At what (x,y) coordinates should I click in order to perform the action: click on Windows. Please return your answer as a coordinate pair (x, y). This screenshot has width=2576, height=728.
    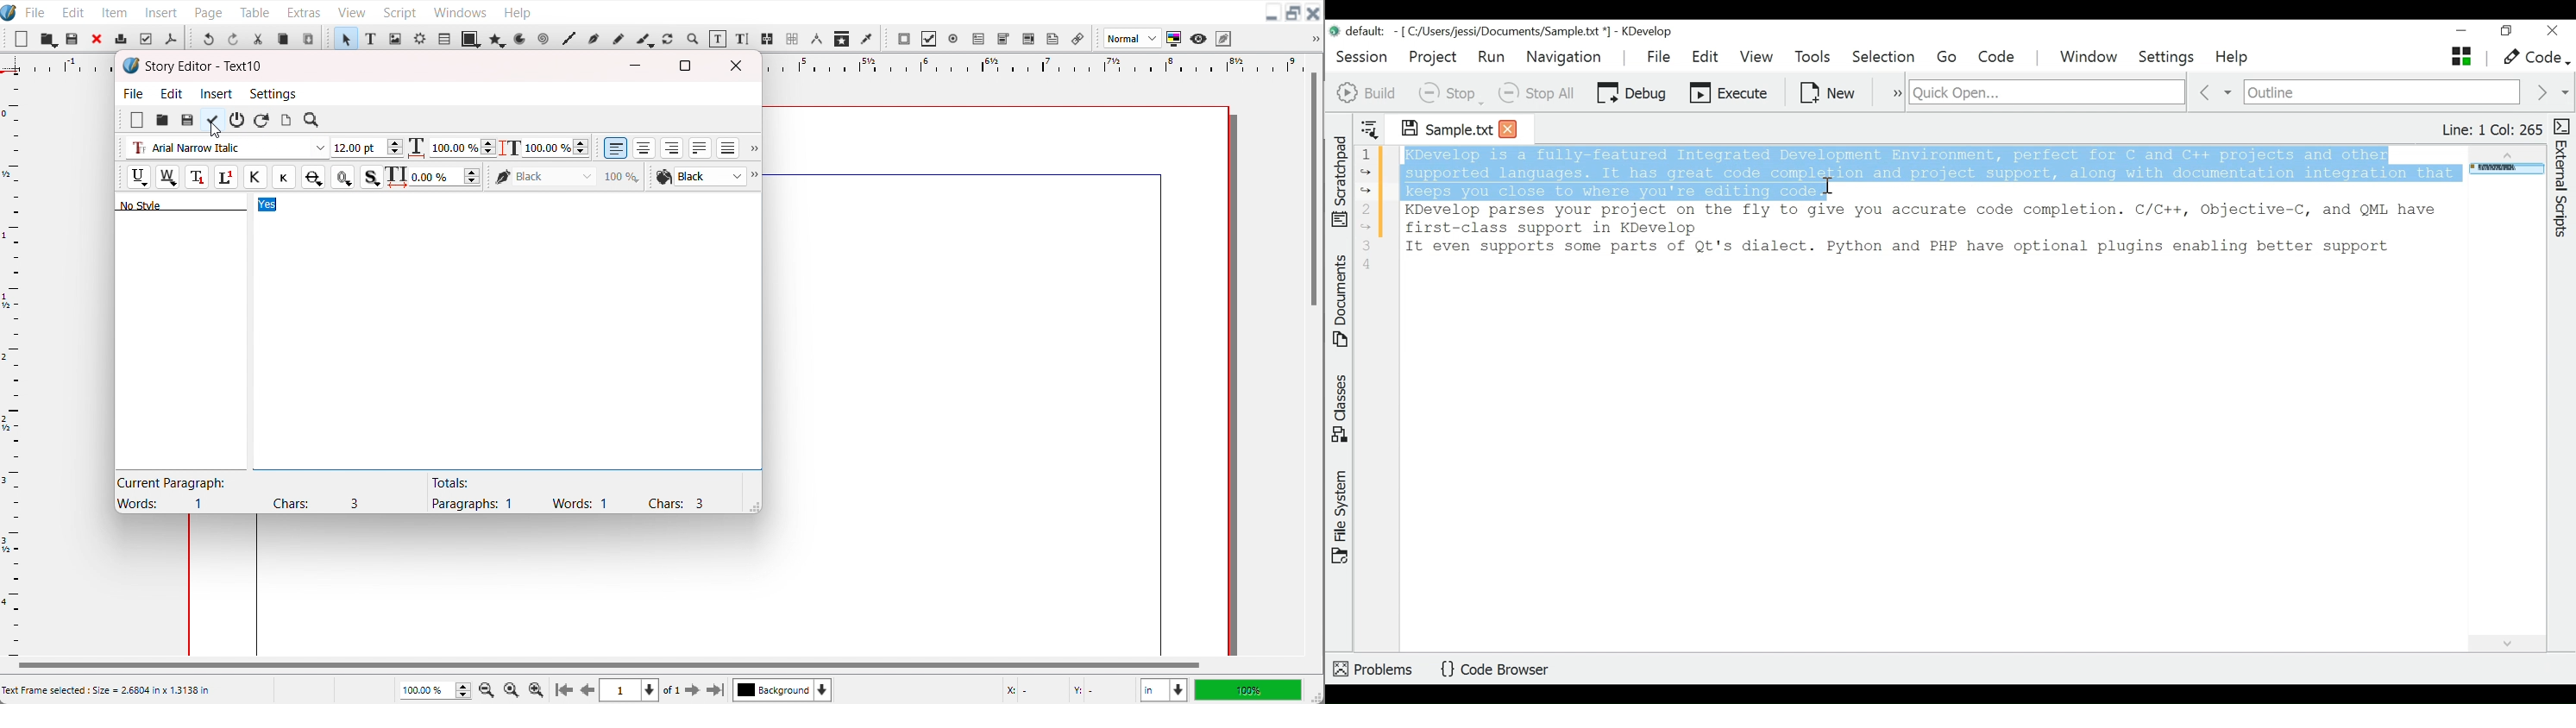
    Looking at the image, I should click on (460, 10).